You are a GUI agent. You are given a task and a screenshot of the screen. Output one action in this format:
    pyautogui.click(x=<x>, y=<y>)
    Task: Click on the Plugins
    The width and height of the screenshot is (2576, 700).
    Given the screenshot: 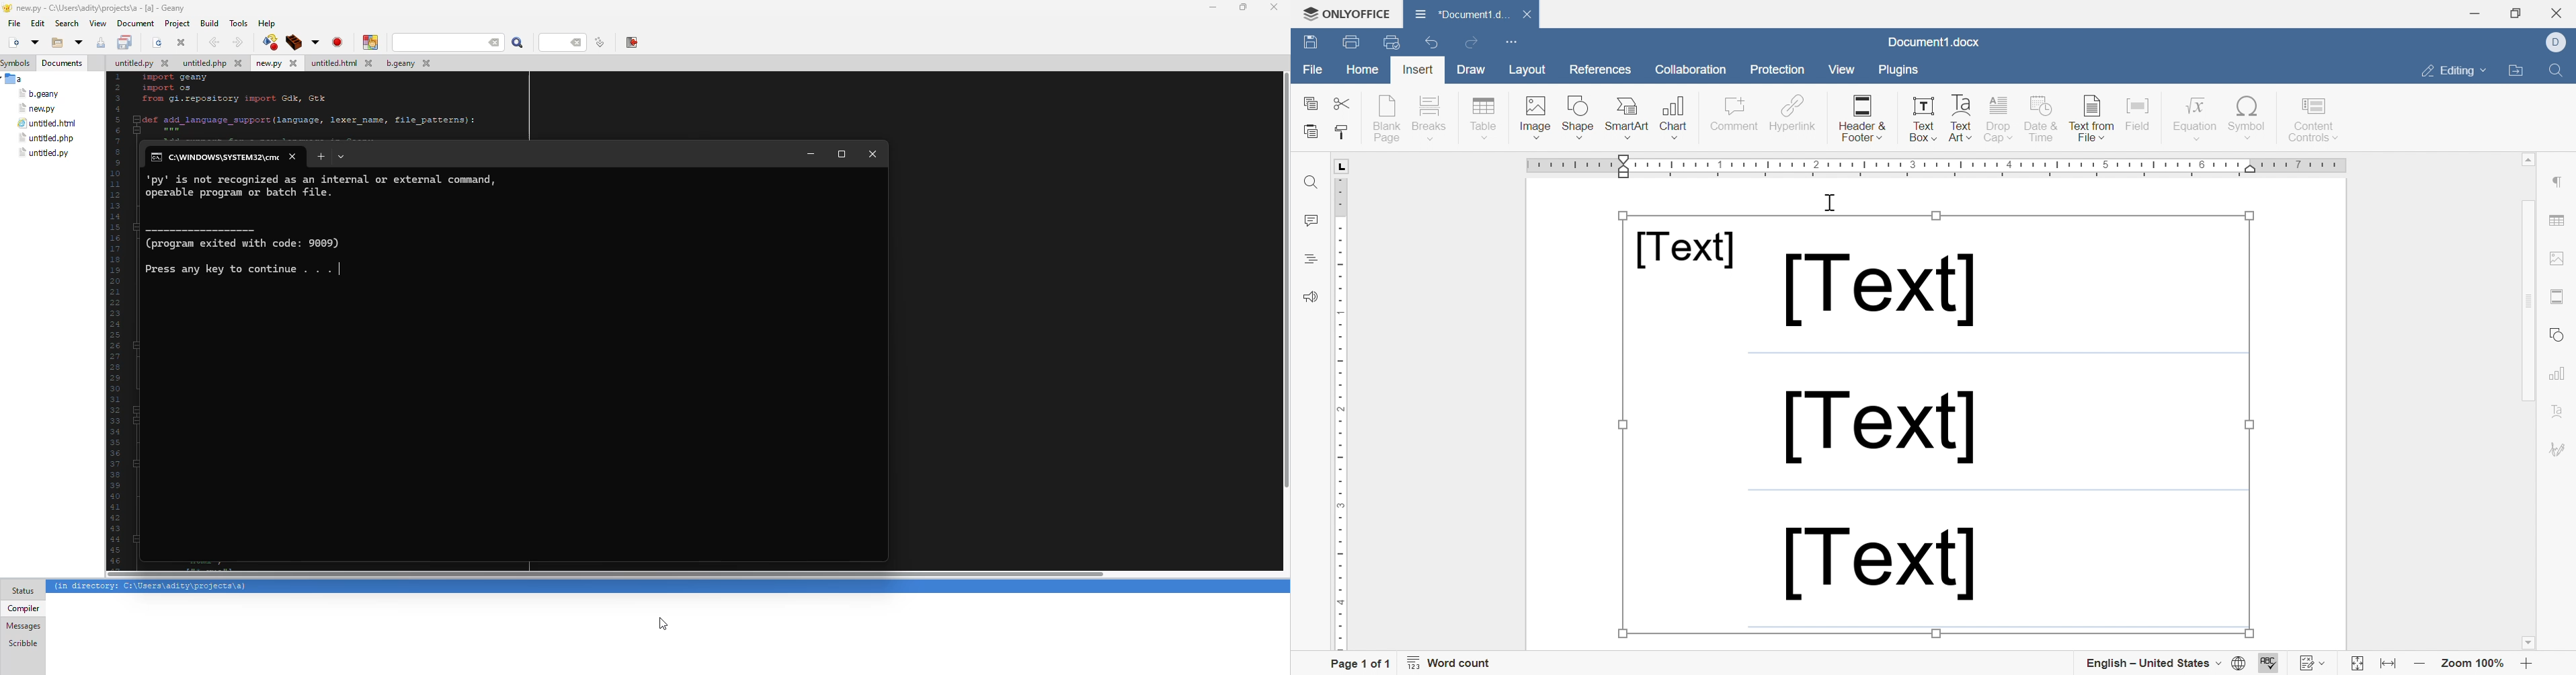 What is the action you would take?
    pyautogui.click(x=1900, y=72)
    